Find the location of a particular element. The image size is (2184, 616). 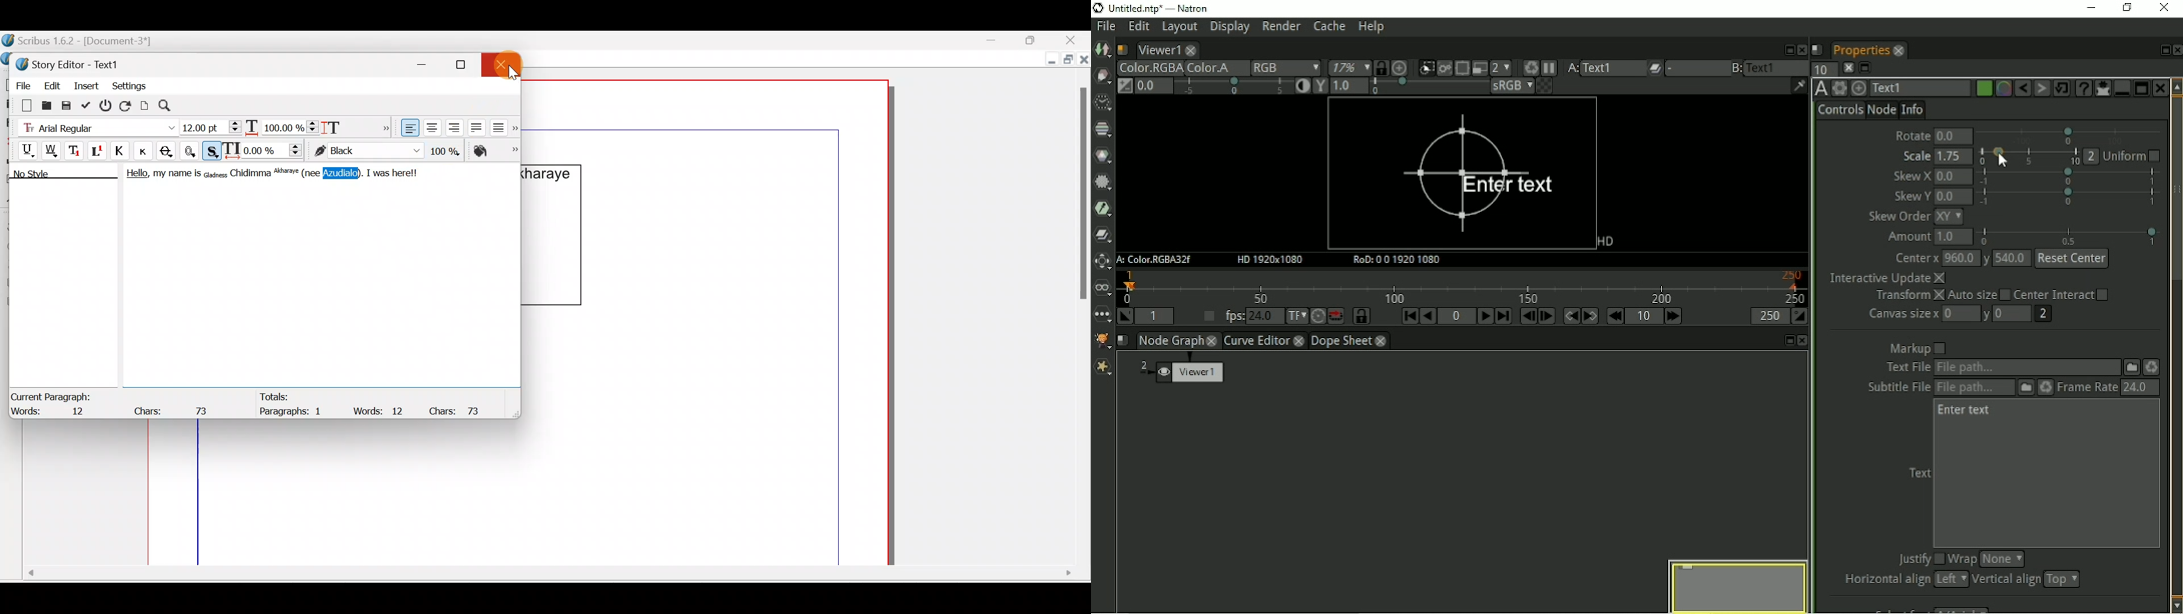

Scaling height of characters is located at coordinates (348, 124).